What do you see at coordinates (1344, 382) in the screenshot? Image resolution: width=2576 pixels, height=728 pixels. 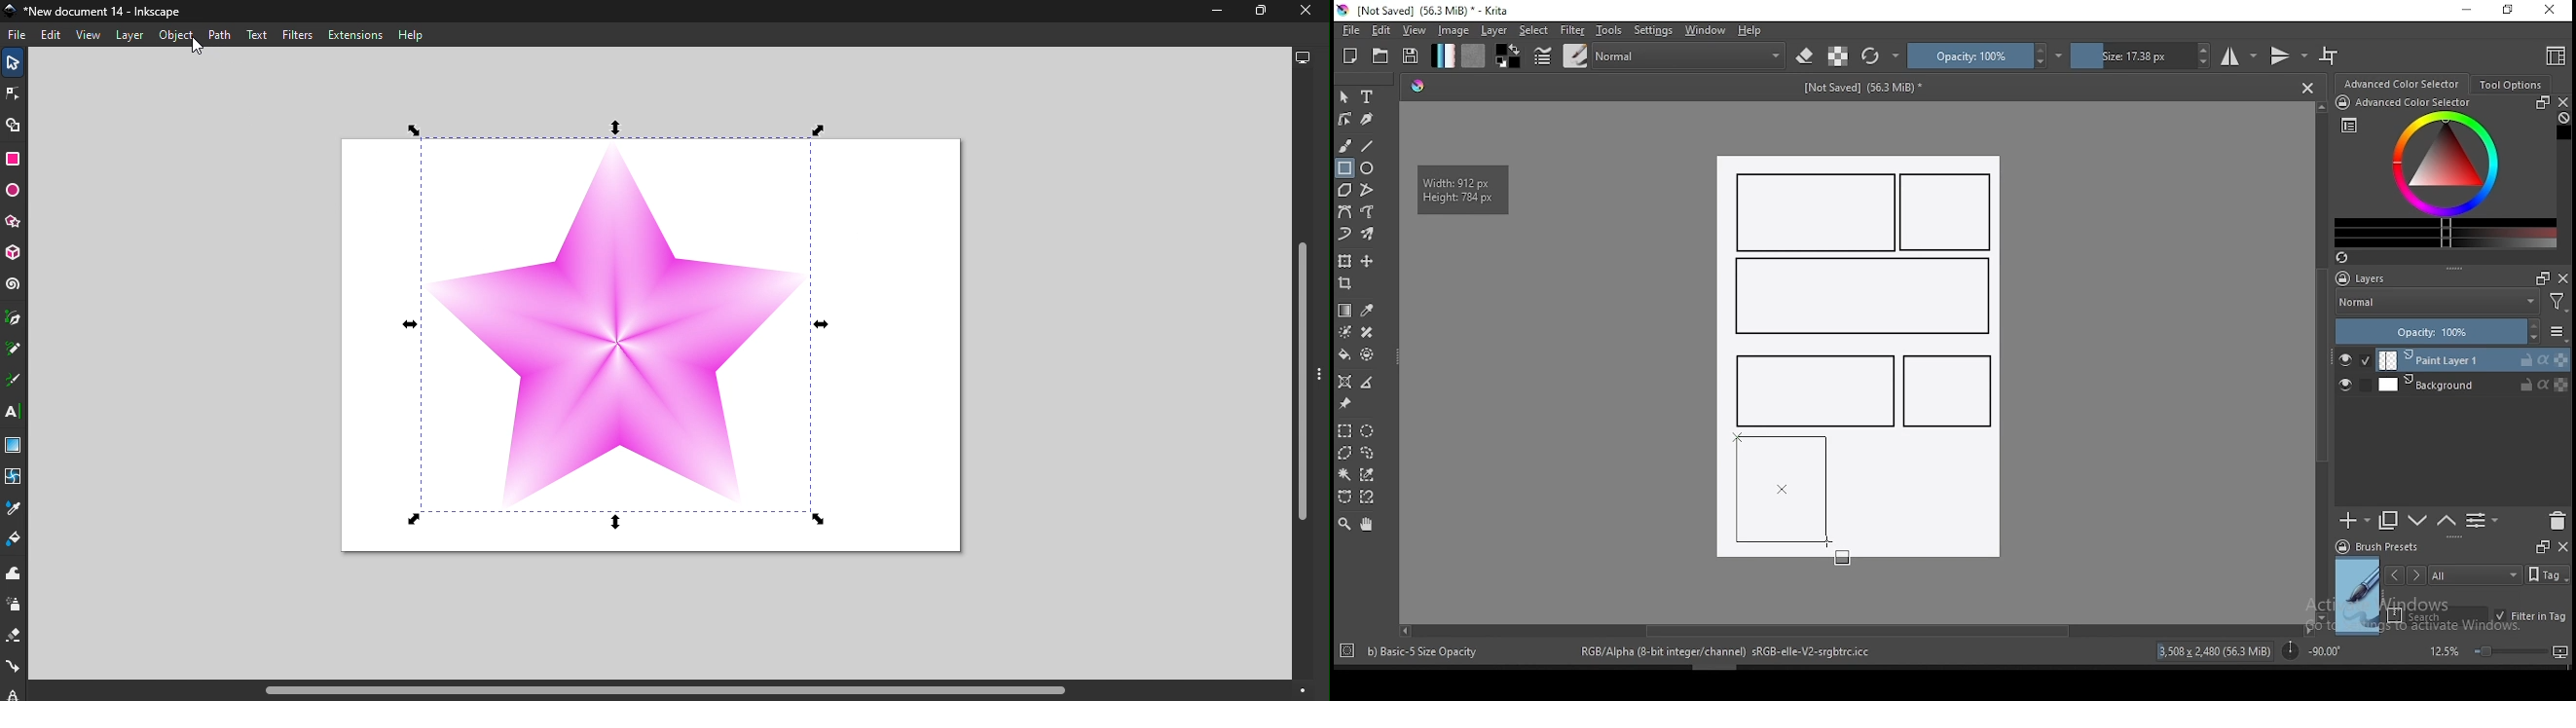 I see `assistant tool` at bounding box center [1344, 382].